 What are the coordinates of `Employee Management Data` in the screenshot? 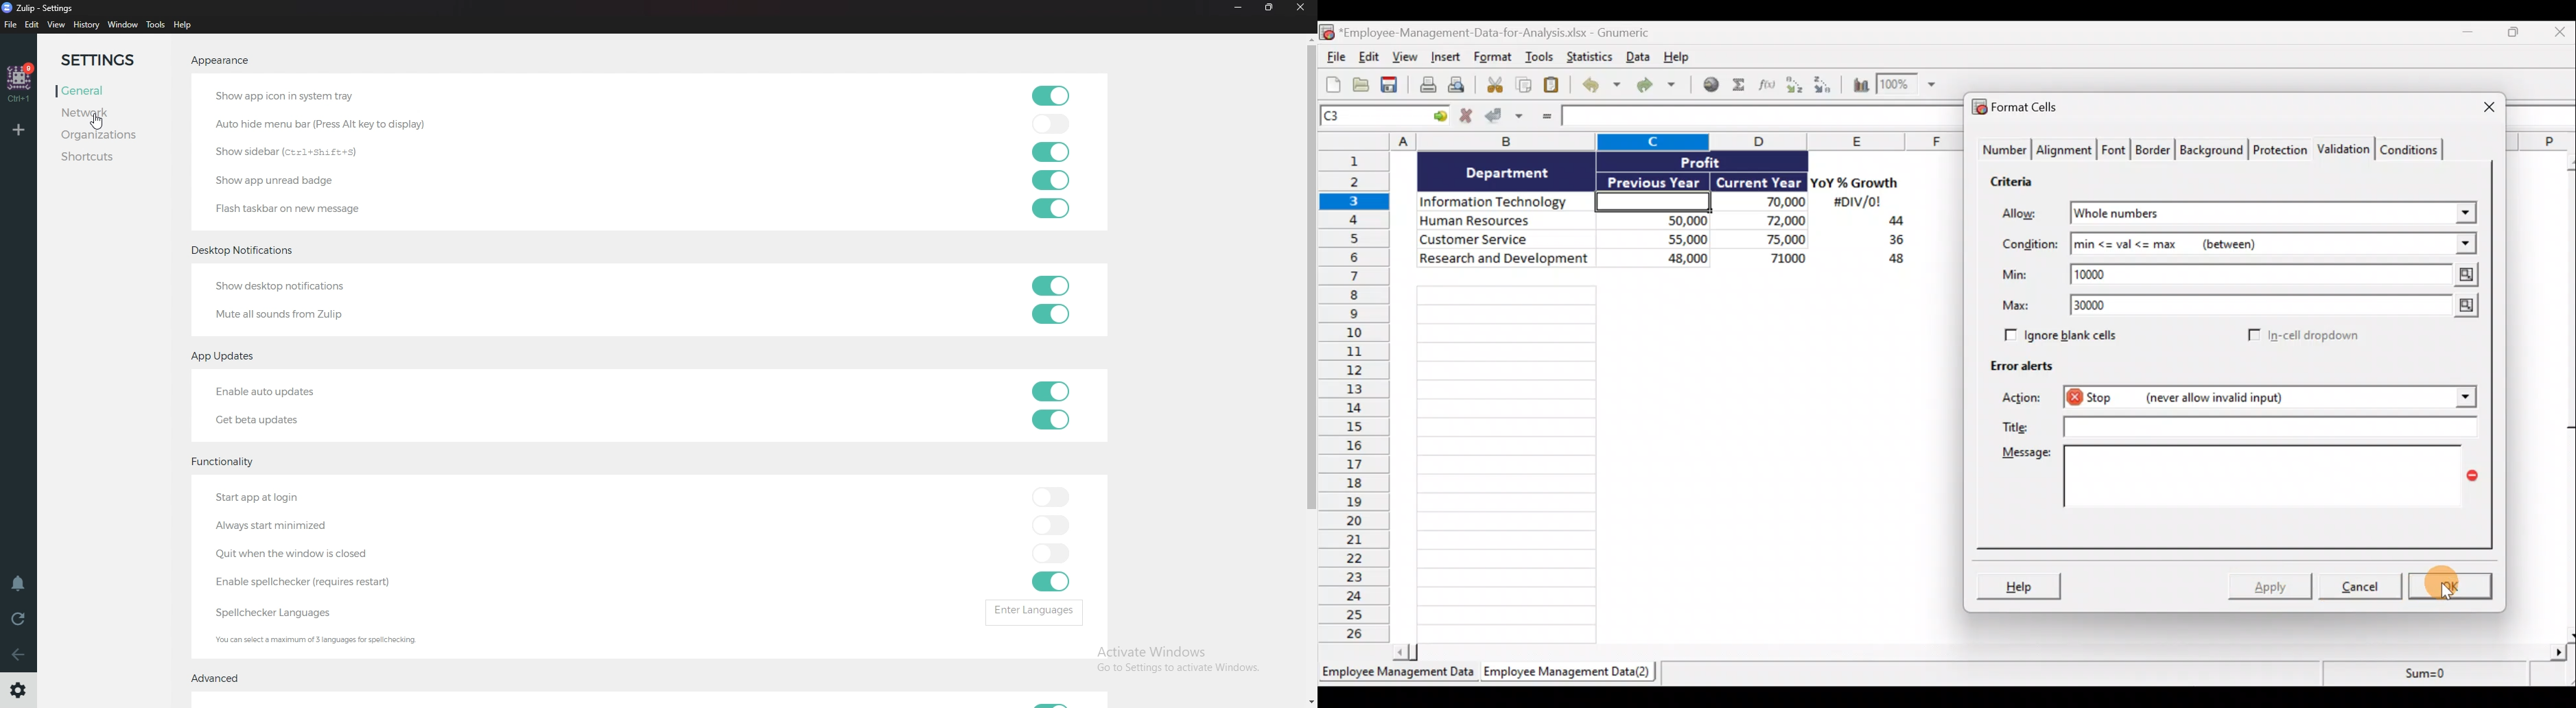 It's located at (1397, 674).